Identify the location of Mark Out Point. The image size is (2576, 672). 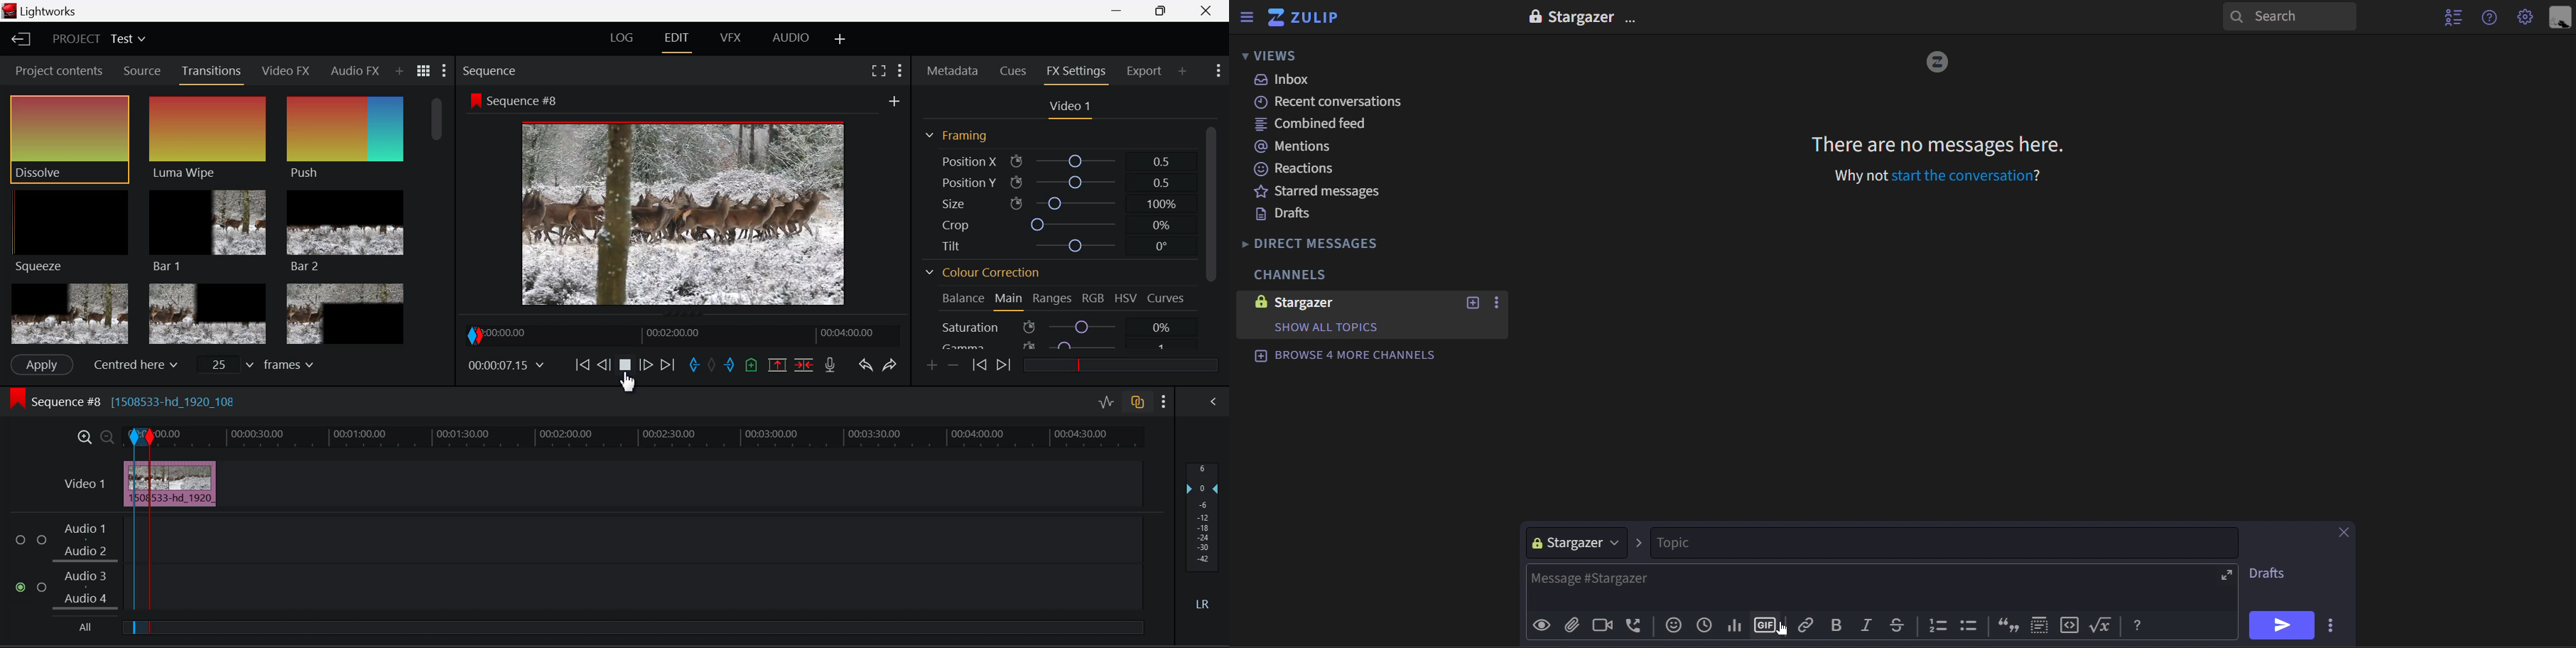
(150, 533).